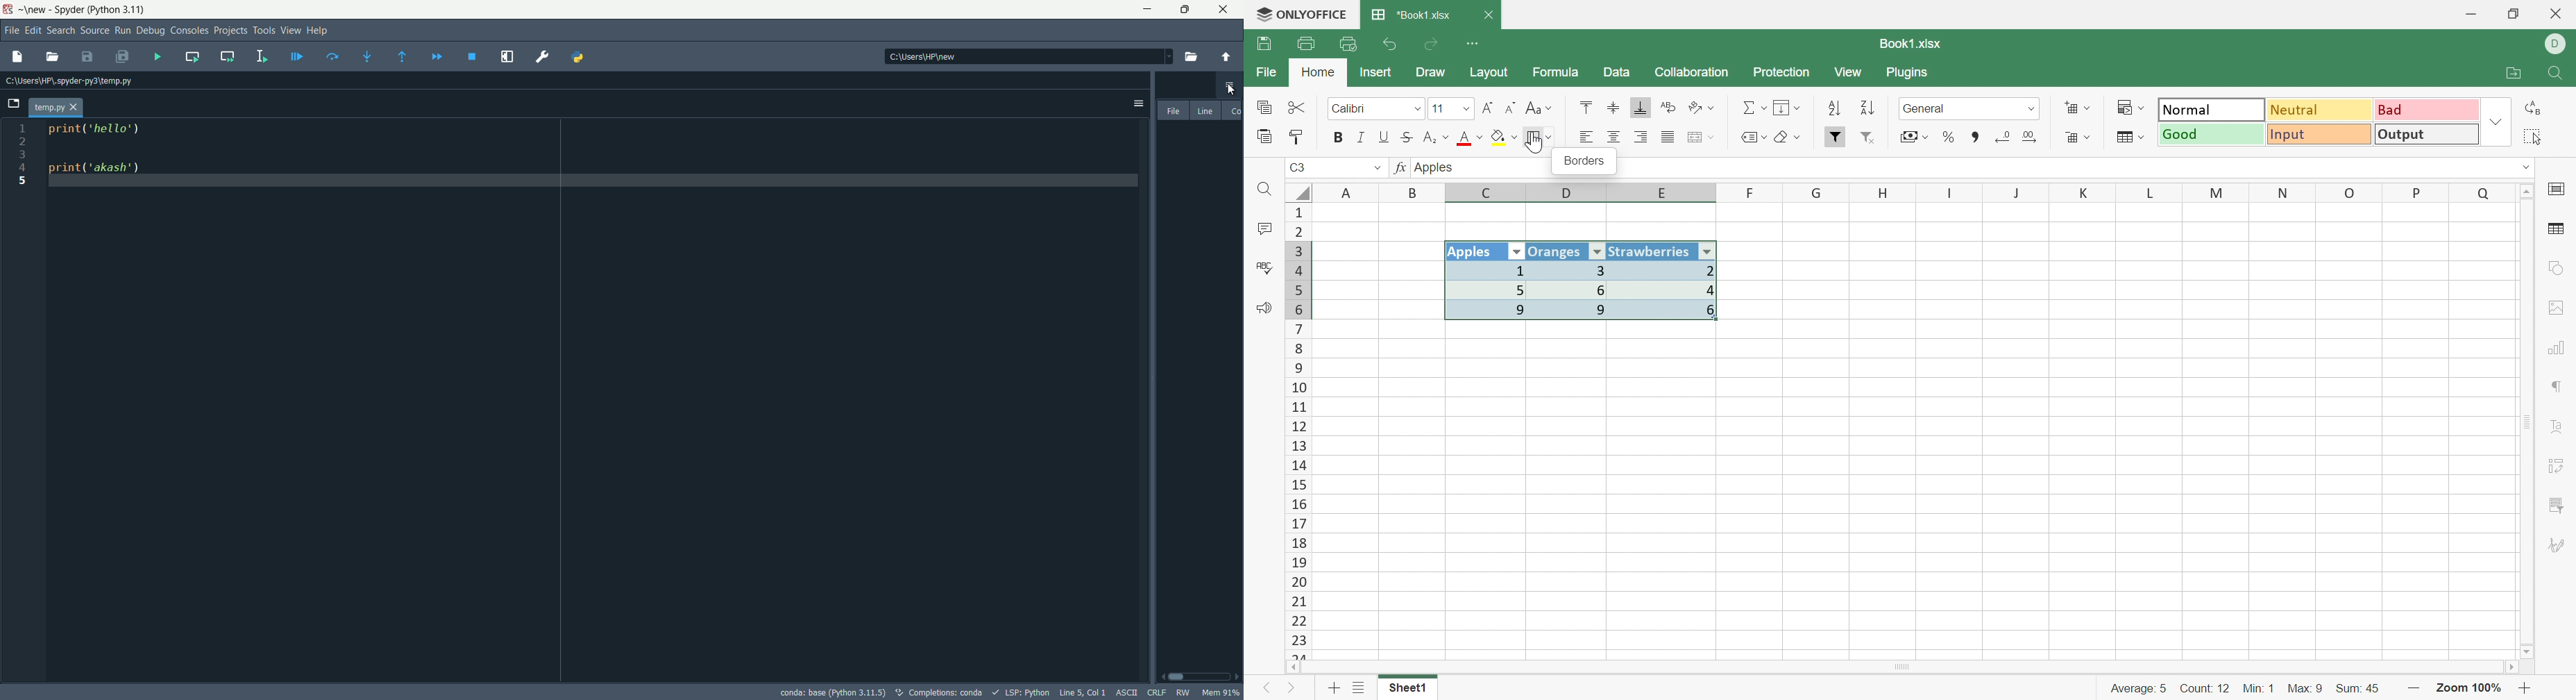 The width and height of the screenshot is (2576, 700). What do you see at coordinates (1557, 251) in the screenshot?
I see `Oranges` at bounding box center [1557, 251].